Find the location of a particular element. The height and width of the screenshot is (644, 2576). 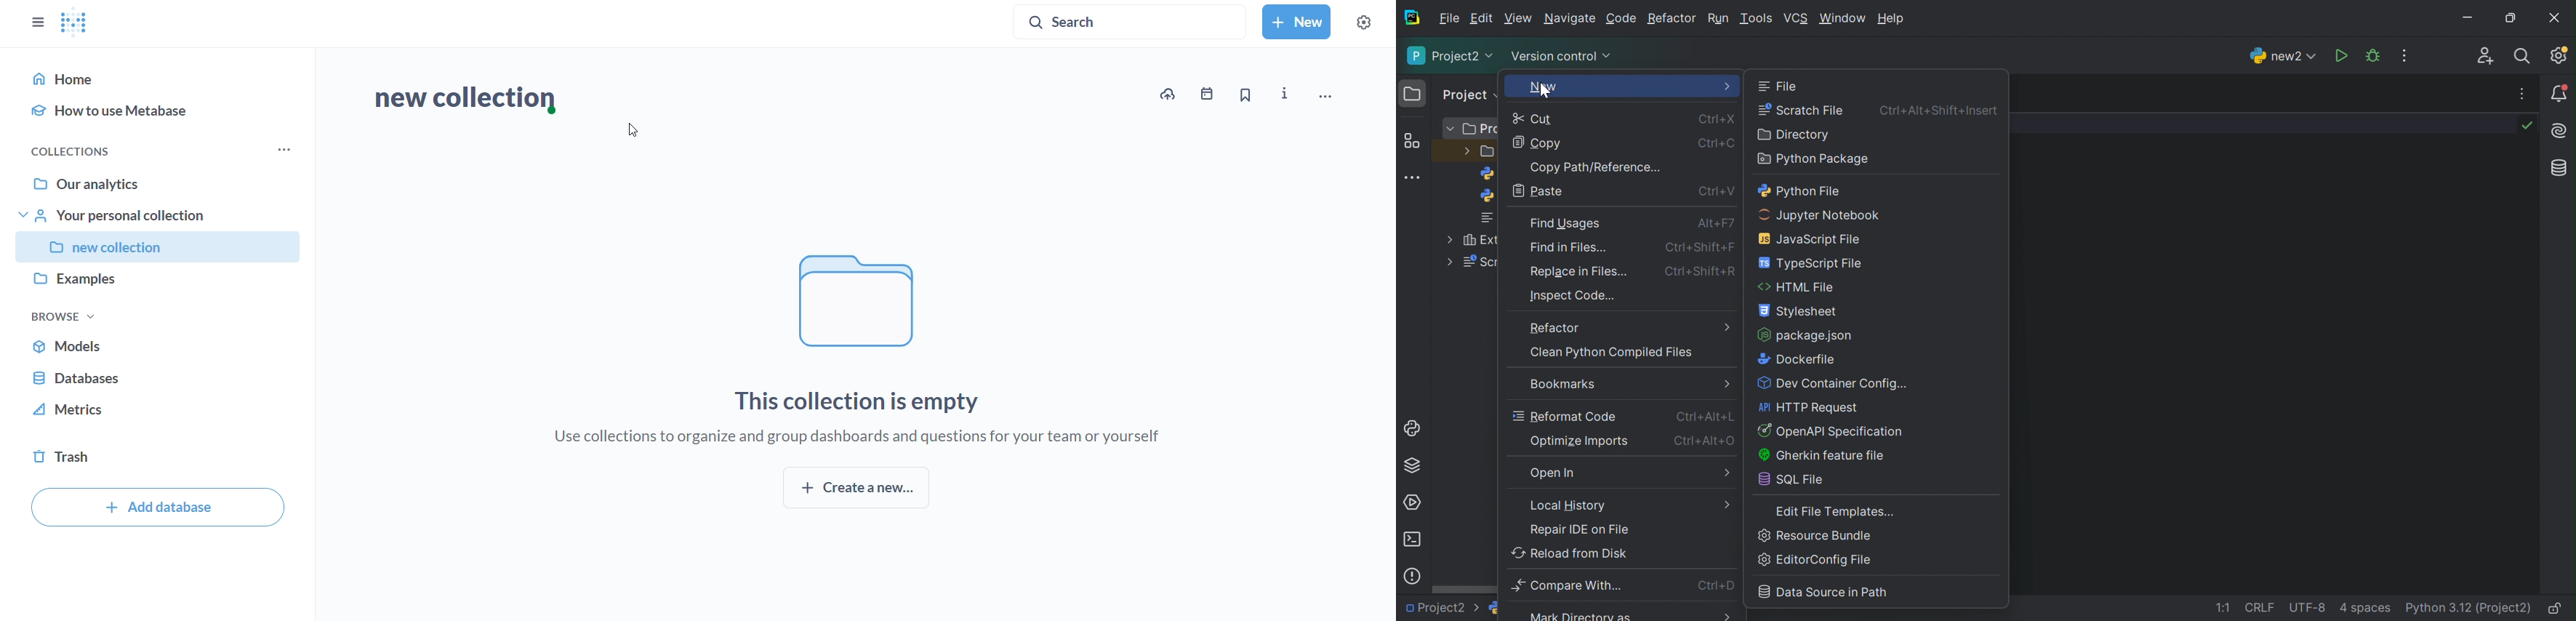

Dockerfile is located at coordinates (1798, 360).